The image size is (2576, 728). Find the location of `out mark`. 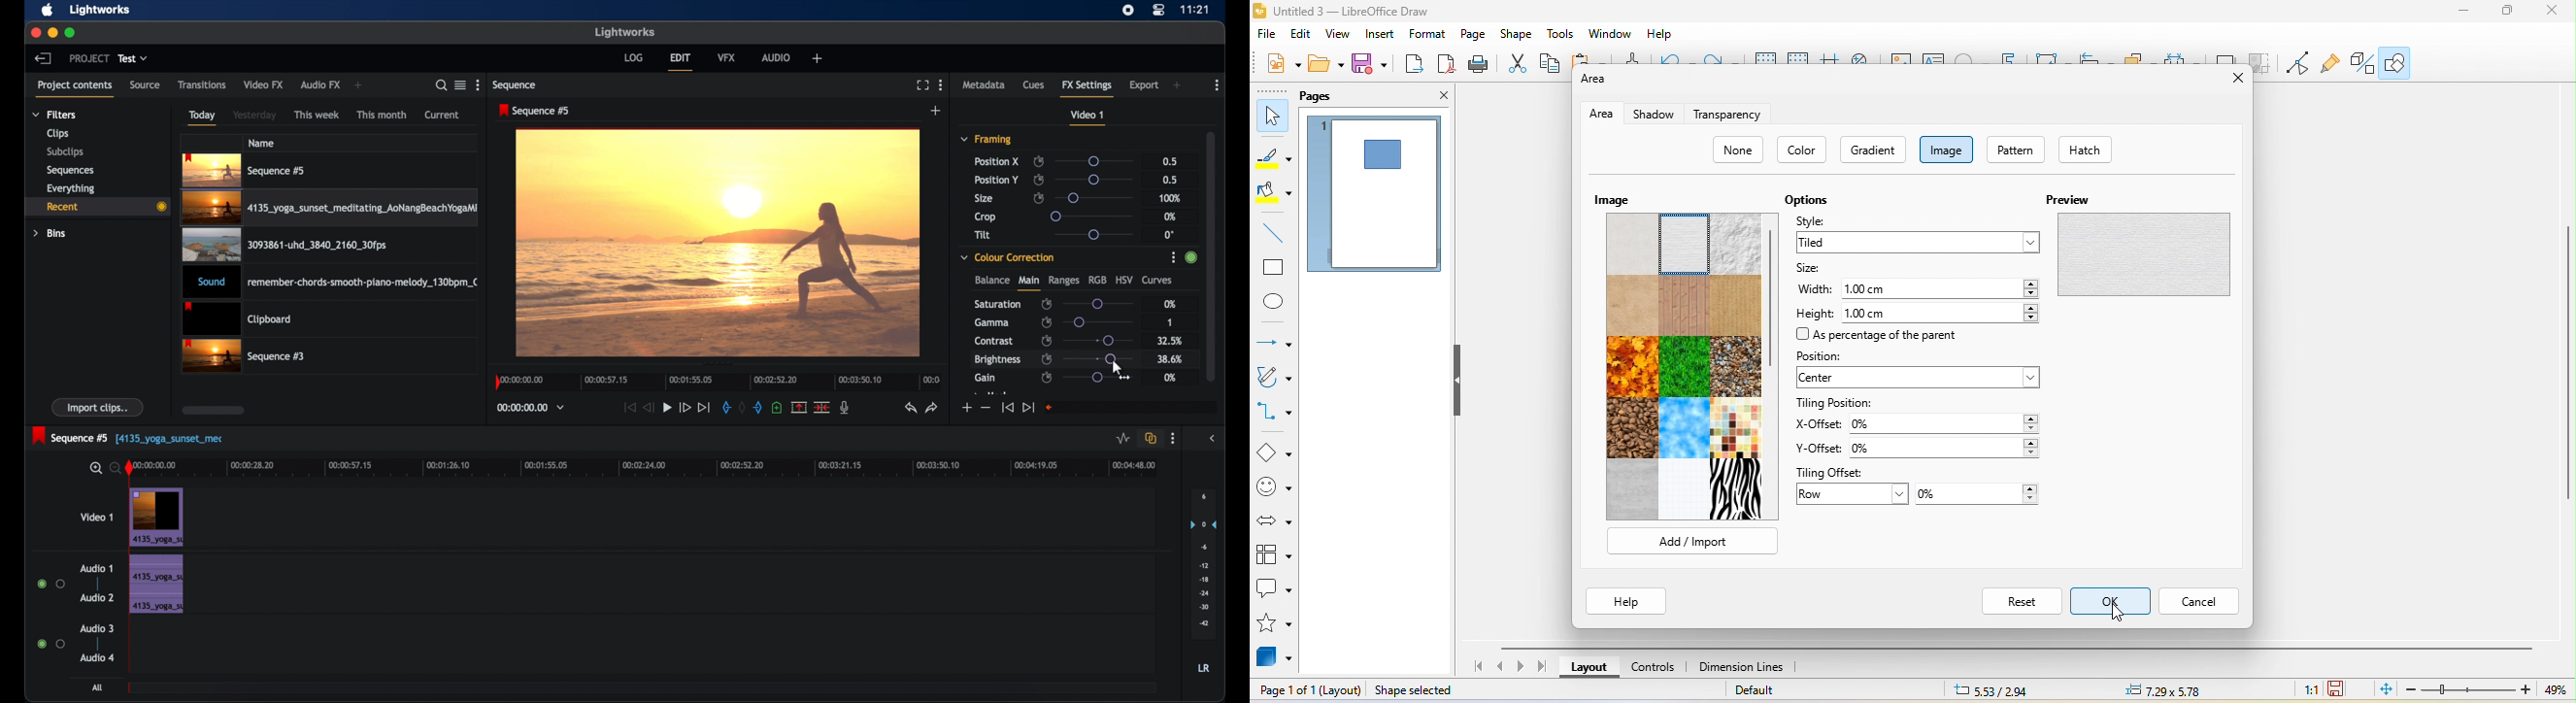

out mark is located at coordinates (759, 407).